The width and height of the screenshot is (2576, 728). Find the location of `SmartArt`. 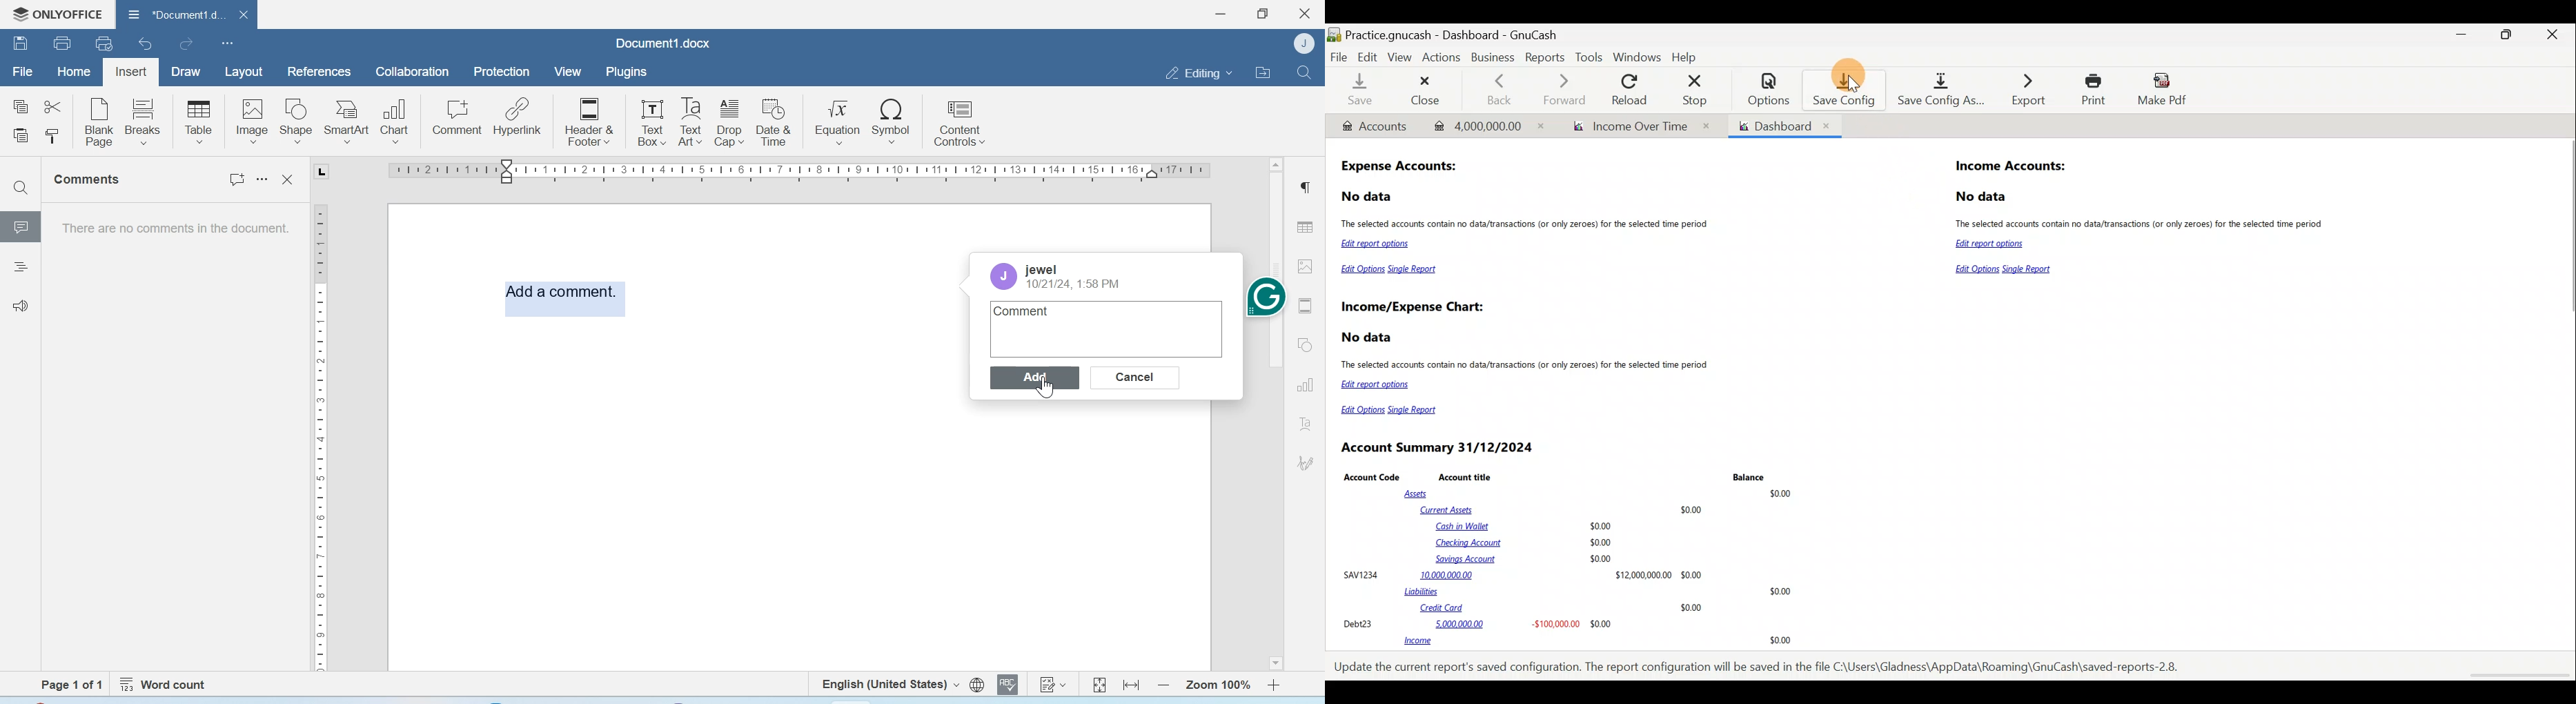

SmartArt is located at coordinates (347, 121).